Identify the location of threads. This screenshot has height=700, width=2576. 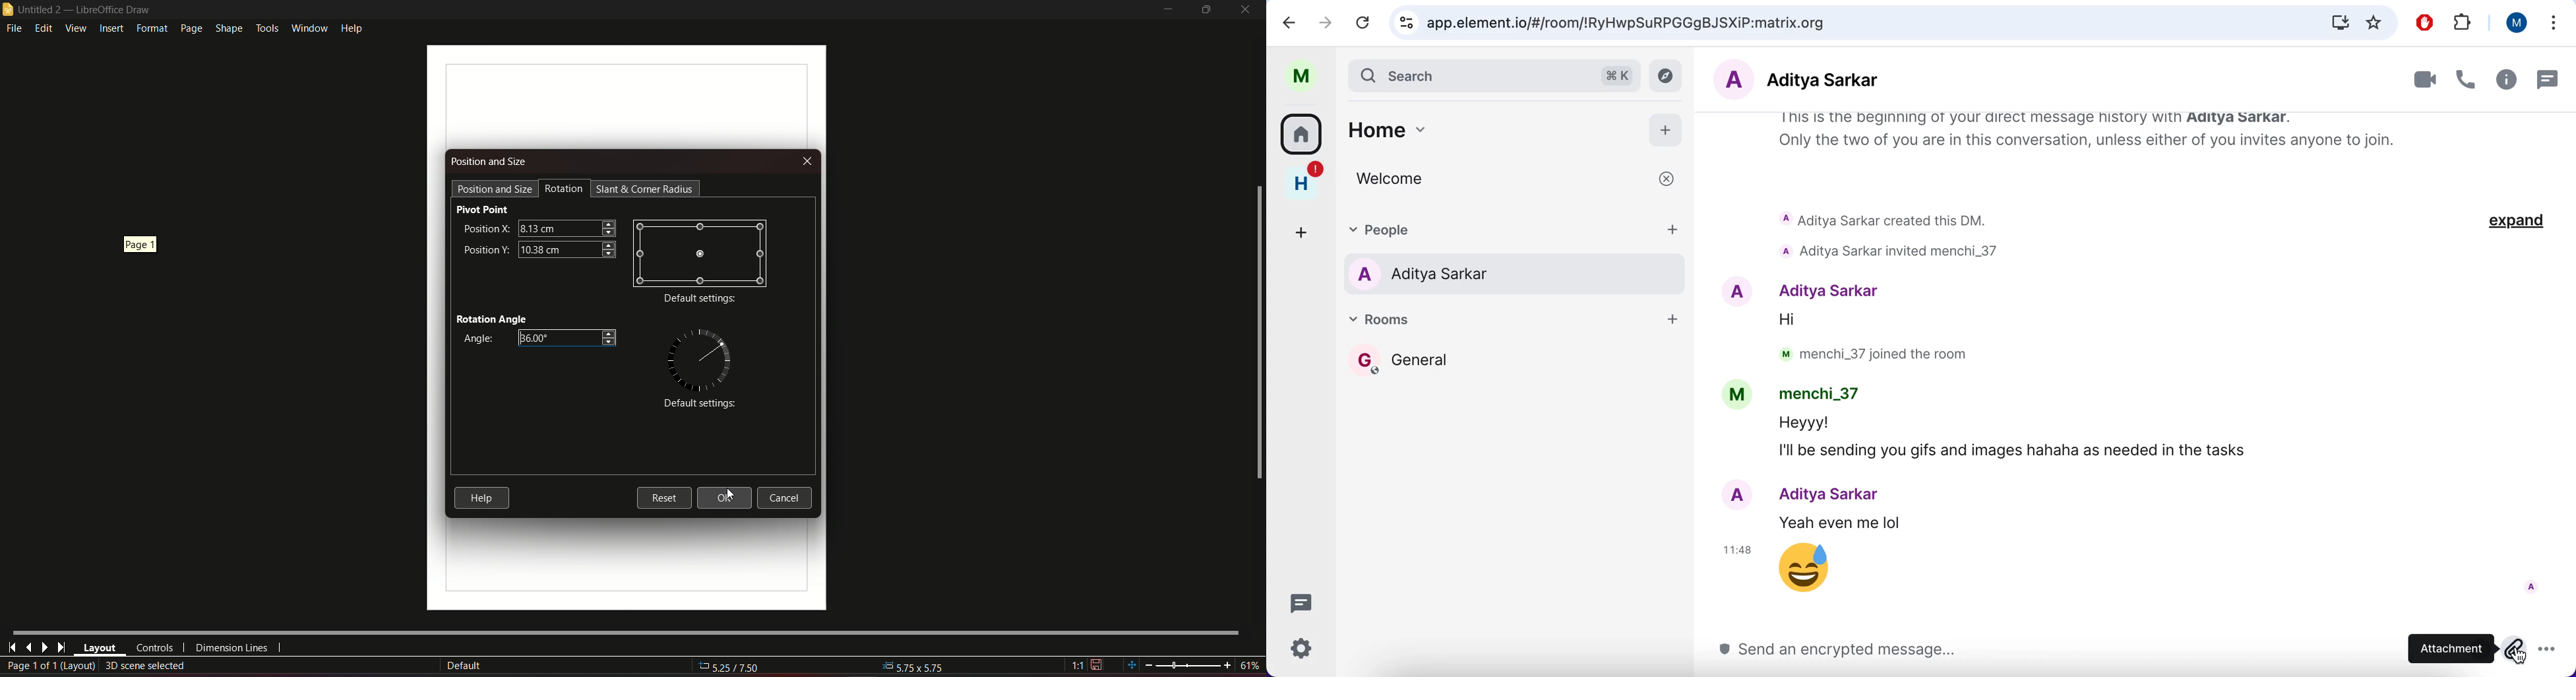
(2549, 83).